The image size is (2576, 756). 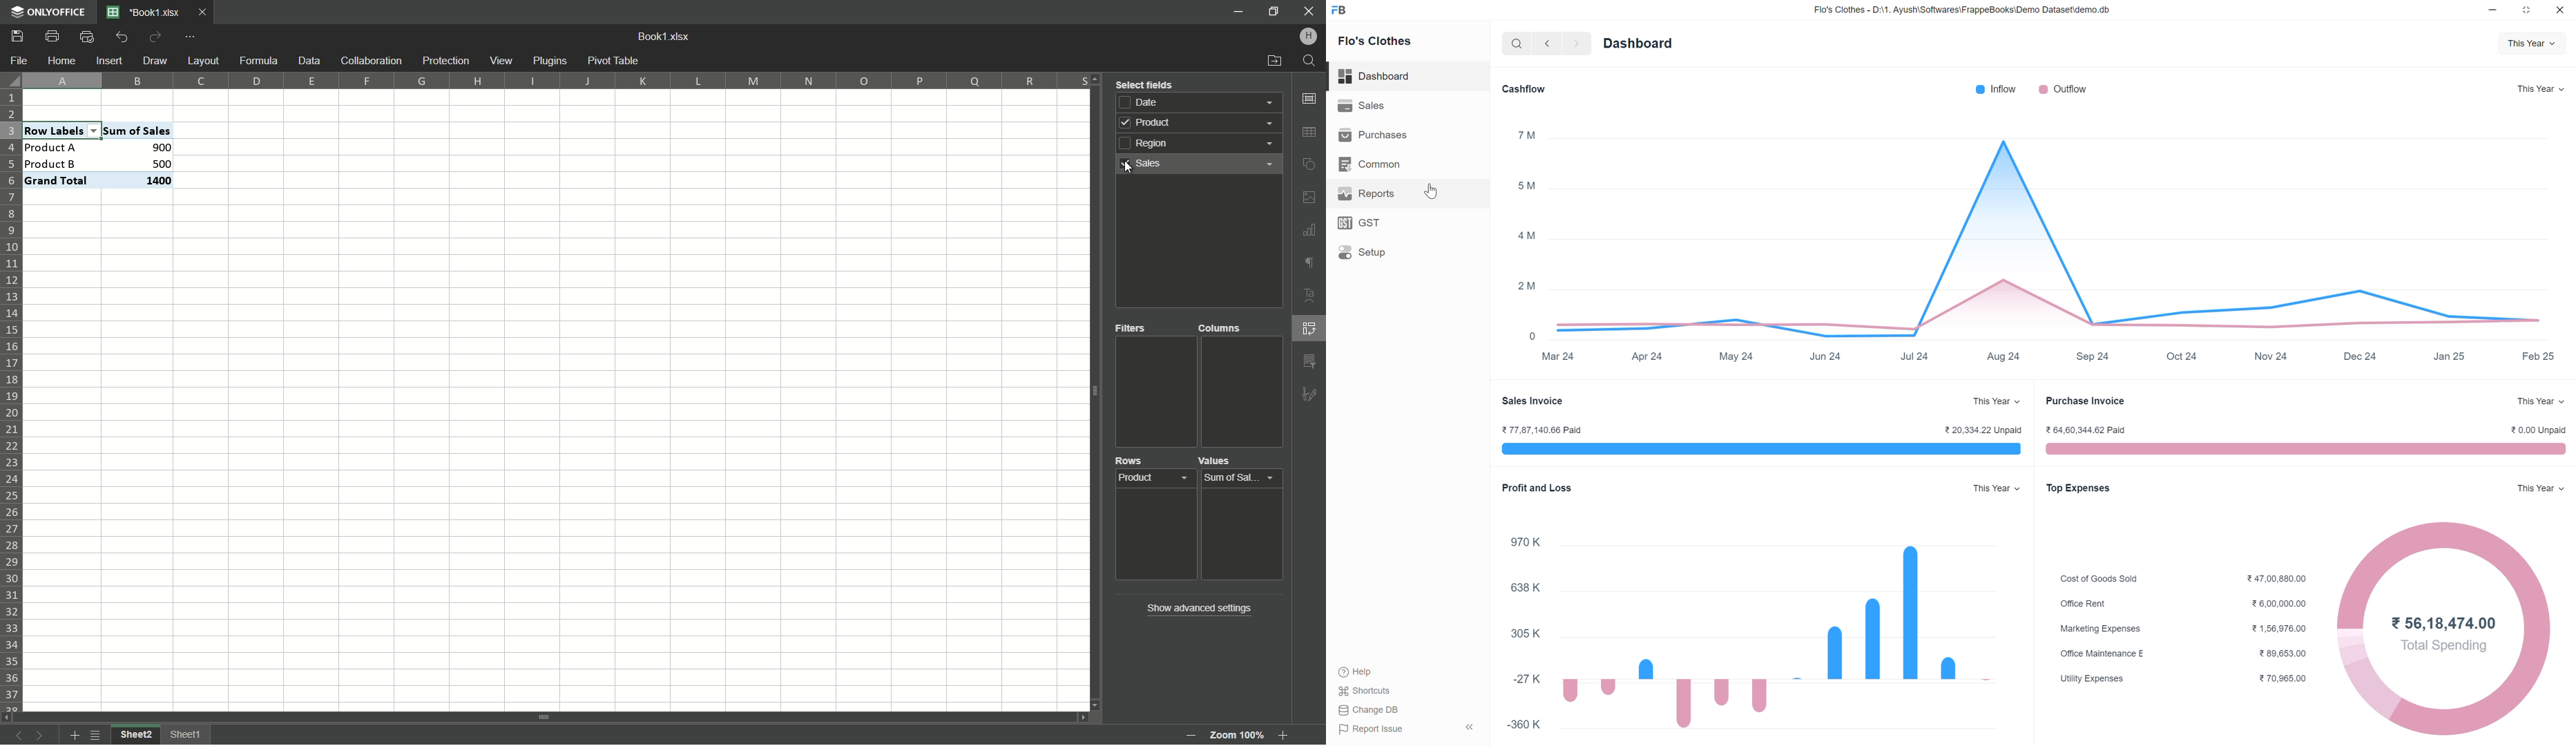 I want to click on 970 k, so click(x=1527, y=543).